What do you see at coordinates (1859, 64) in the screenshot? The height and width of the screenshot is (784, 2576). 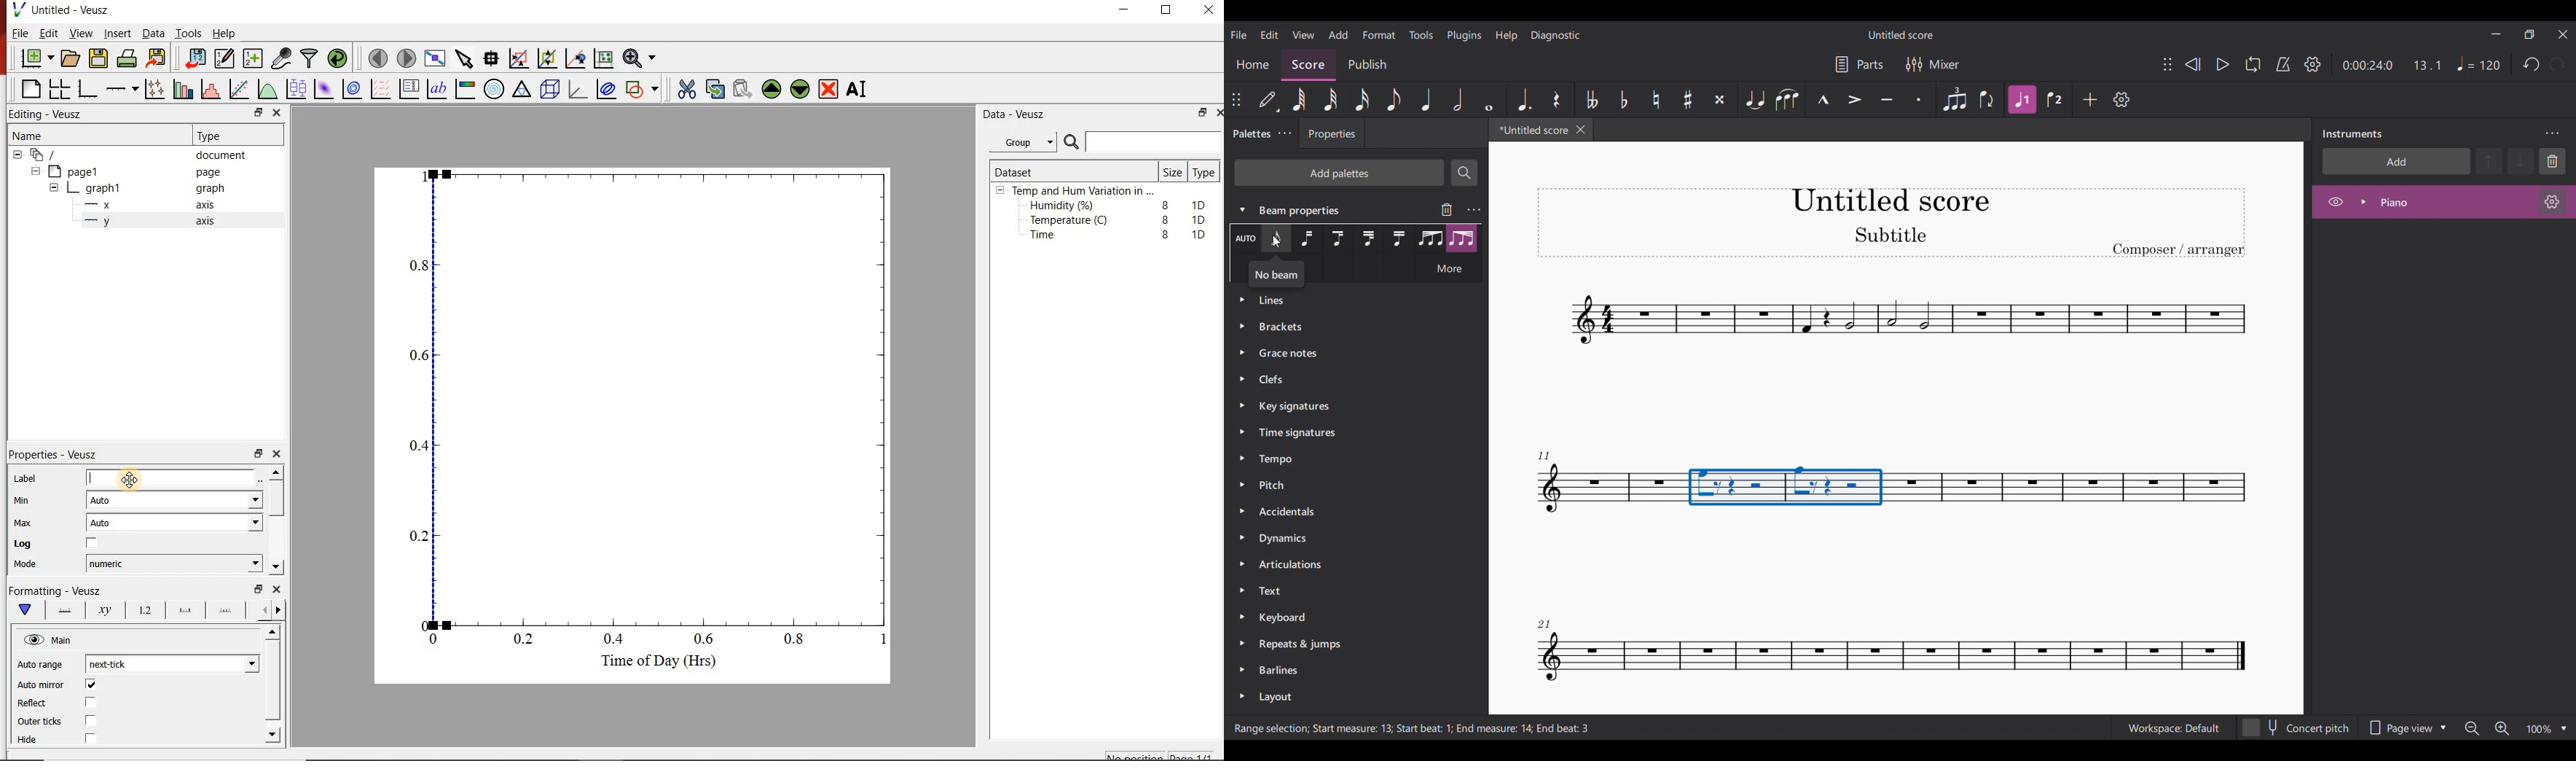 I see `Manage parts` at bounding box center [1859, 64].